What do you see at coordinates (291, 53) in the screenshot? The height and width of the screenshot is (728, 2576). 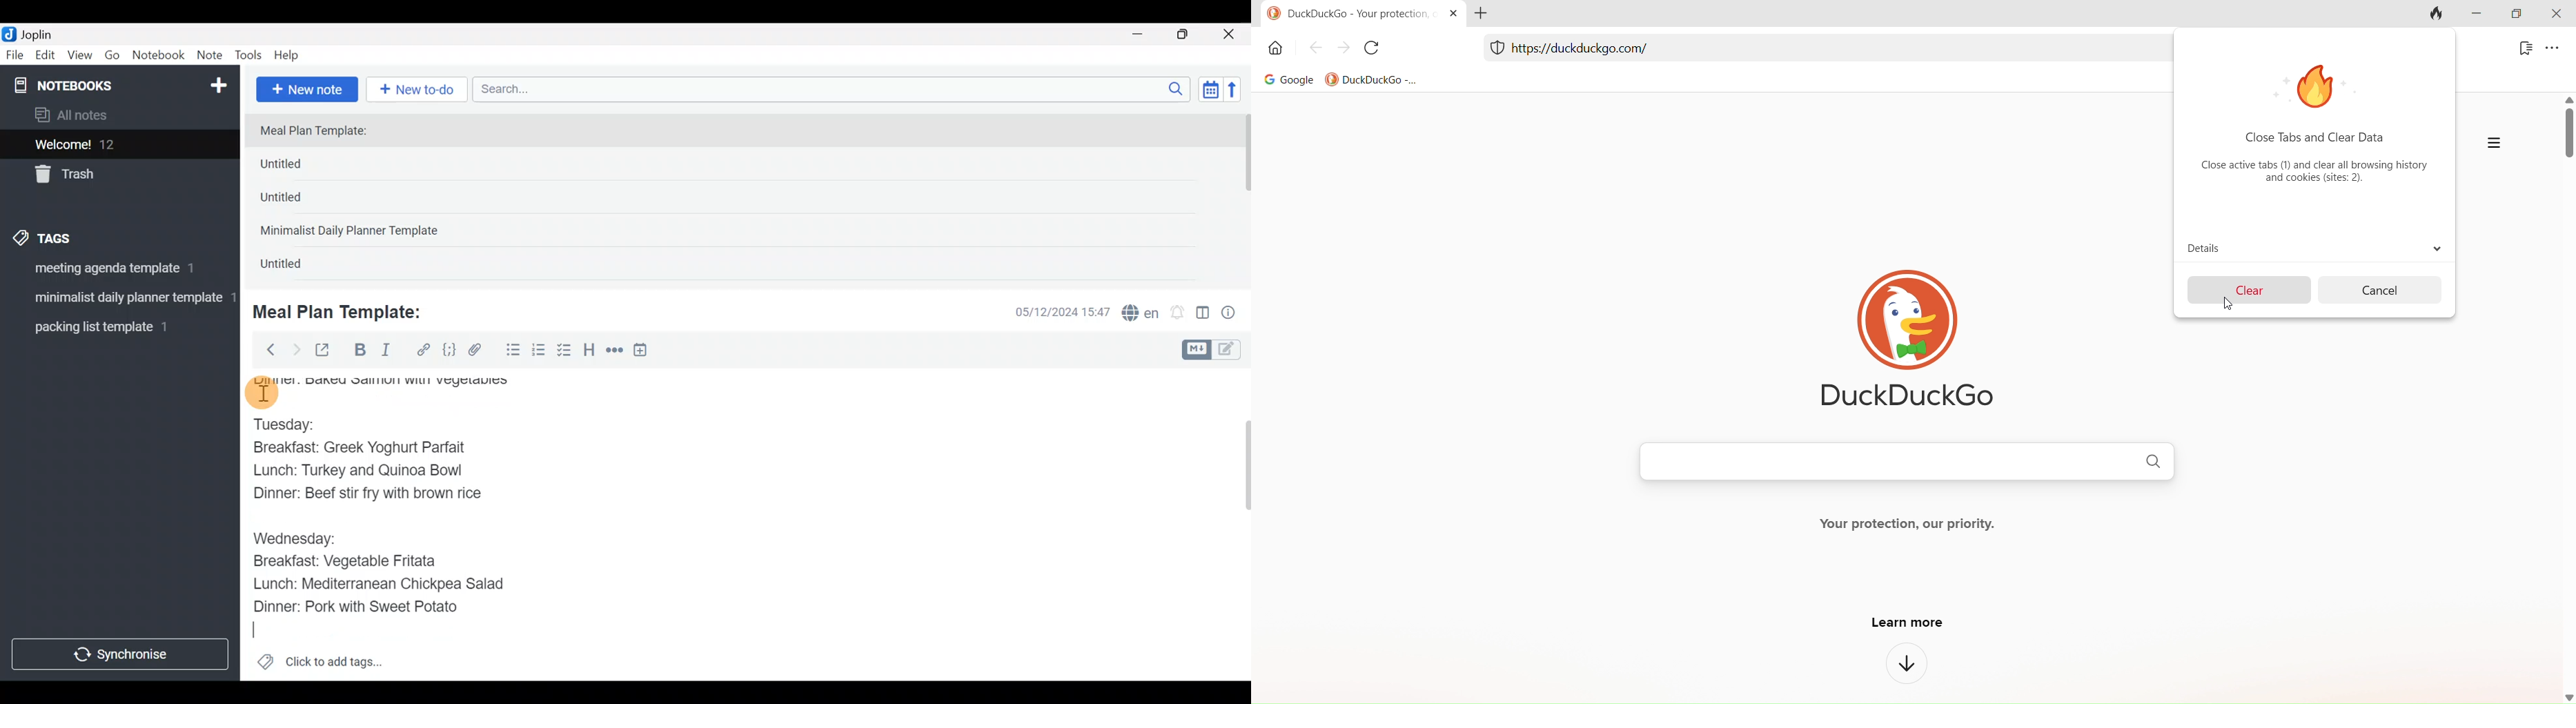 I see `Help` at bounding box center [291, 53].